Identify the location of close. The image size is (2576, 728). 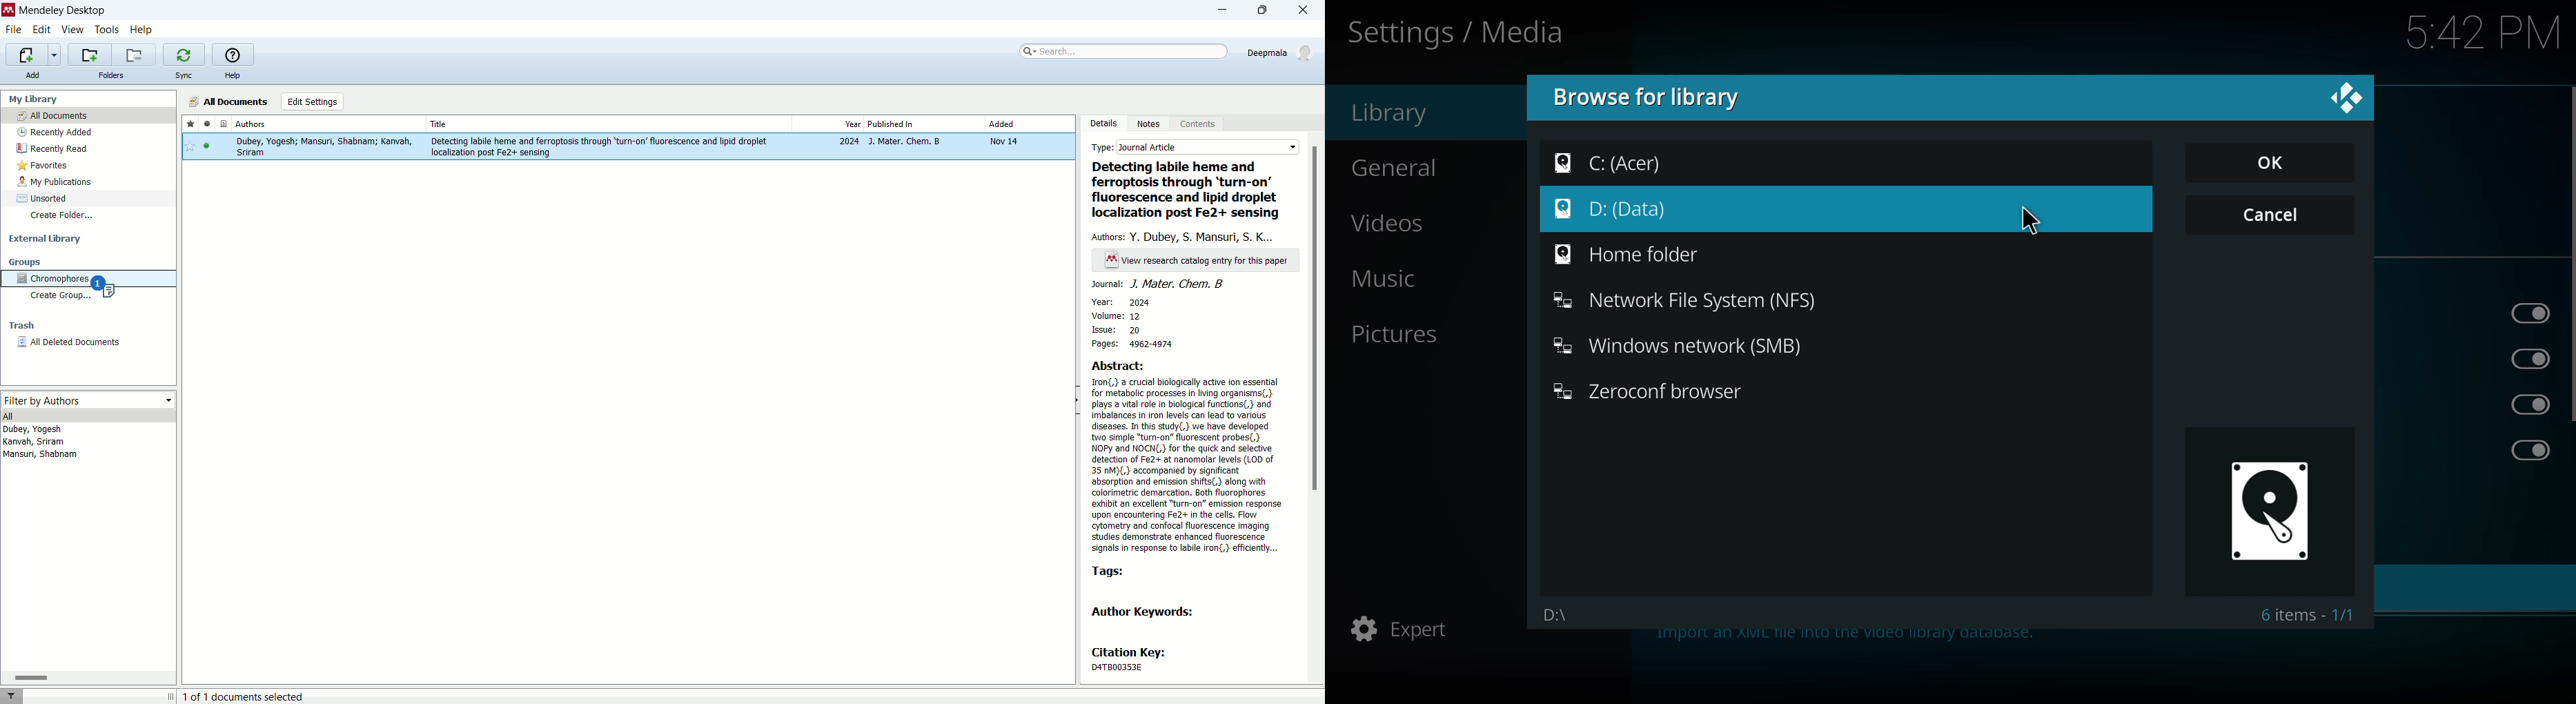
(2346, 98).